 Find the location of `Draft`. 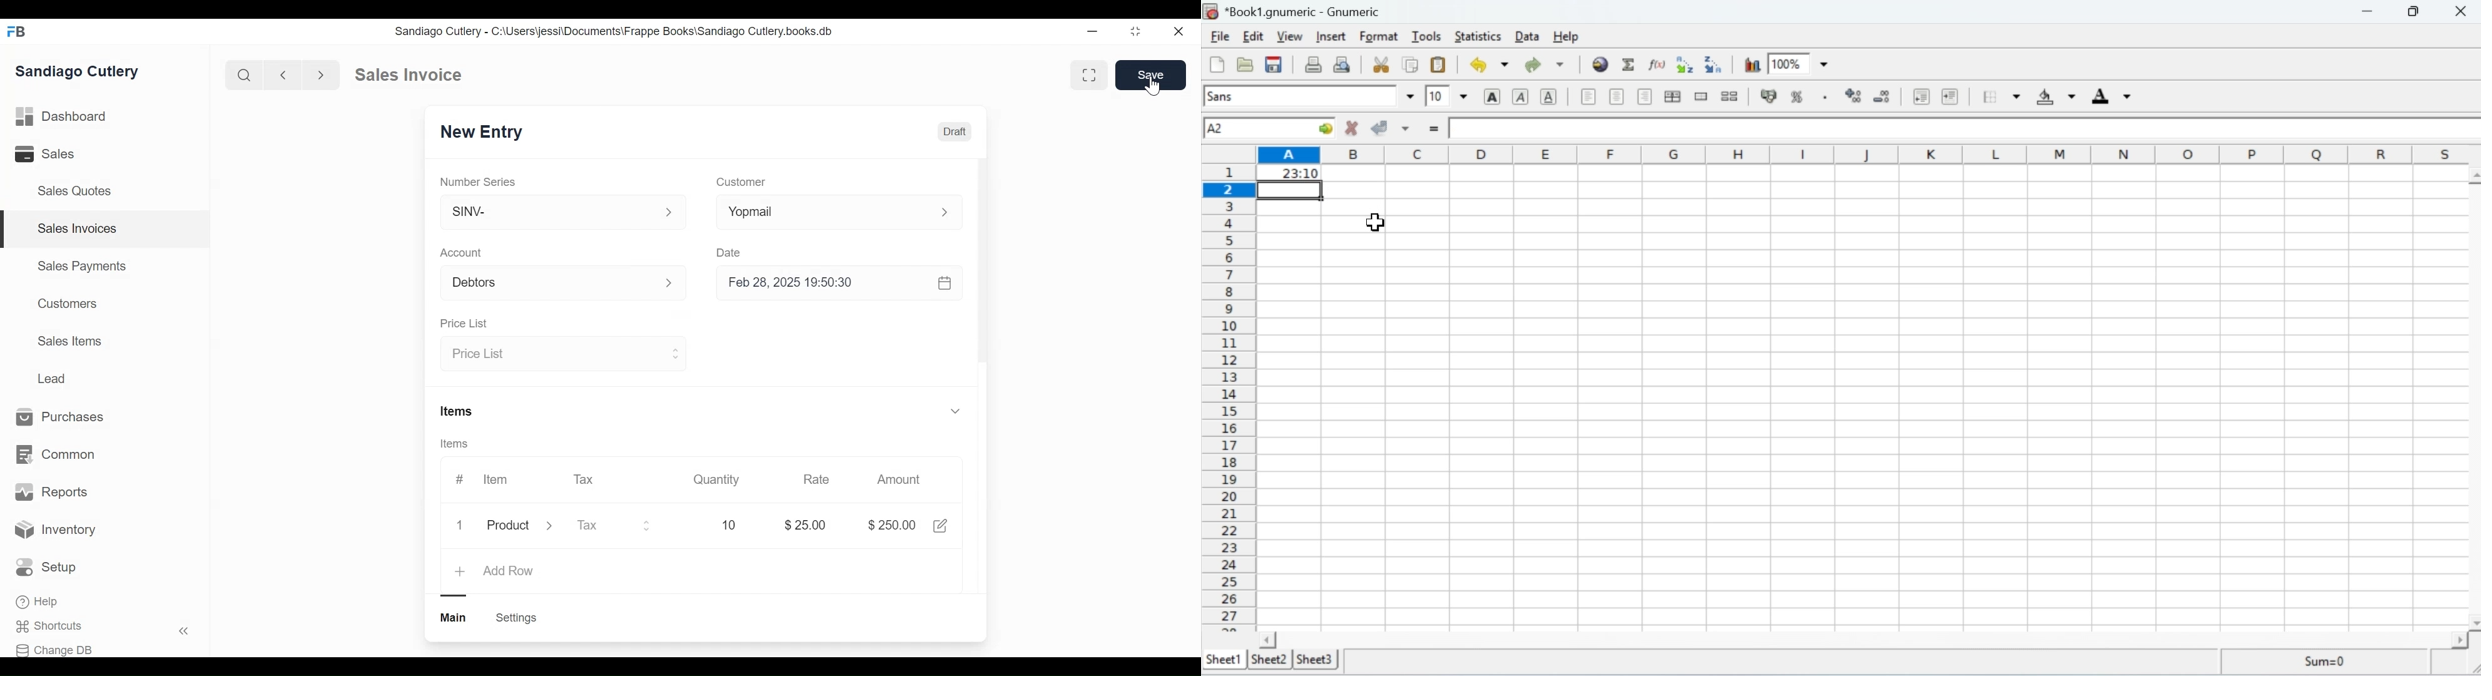

Draft is located at coordinates (955, 131).